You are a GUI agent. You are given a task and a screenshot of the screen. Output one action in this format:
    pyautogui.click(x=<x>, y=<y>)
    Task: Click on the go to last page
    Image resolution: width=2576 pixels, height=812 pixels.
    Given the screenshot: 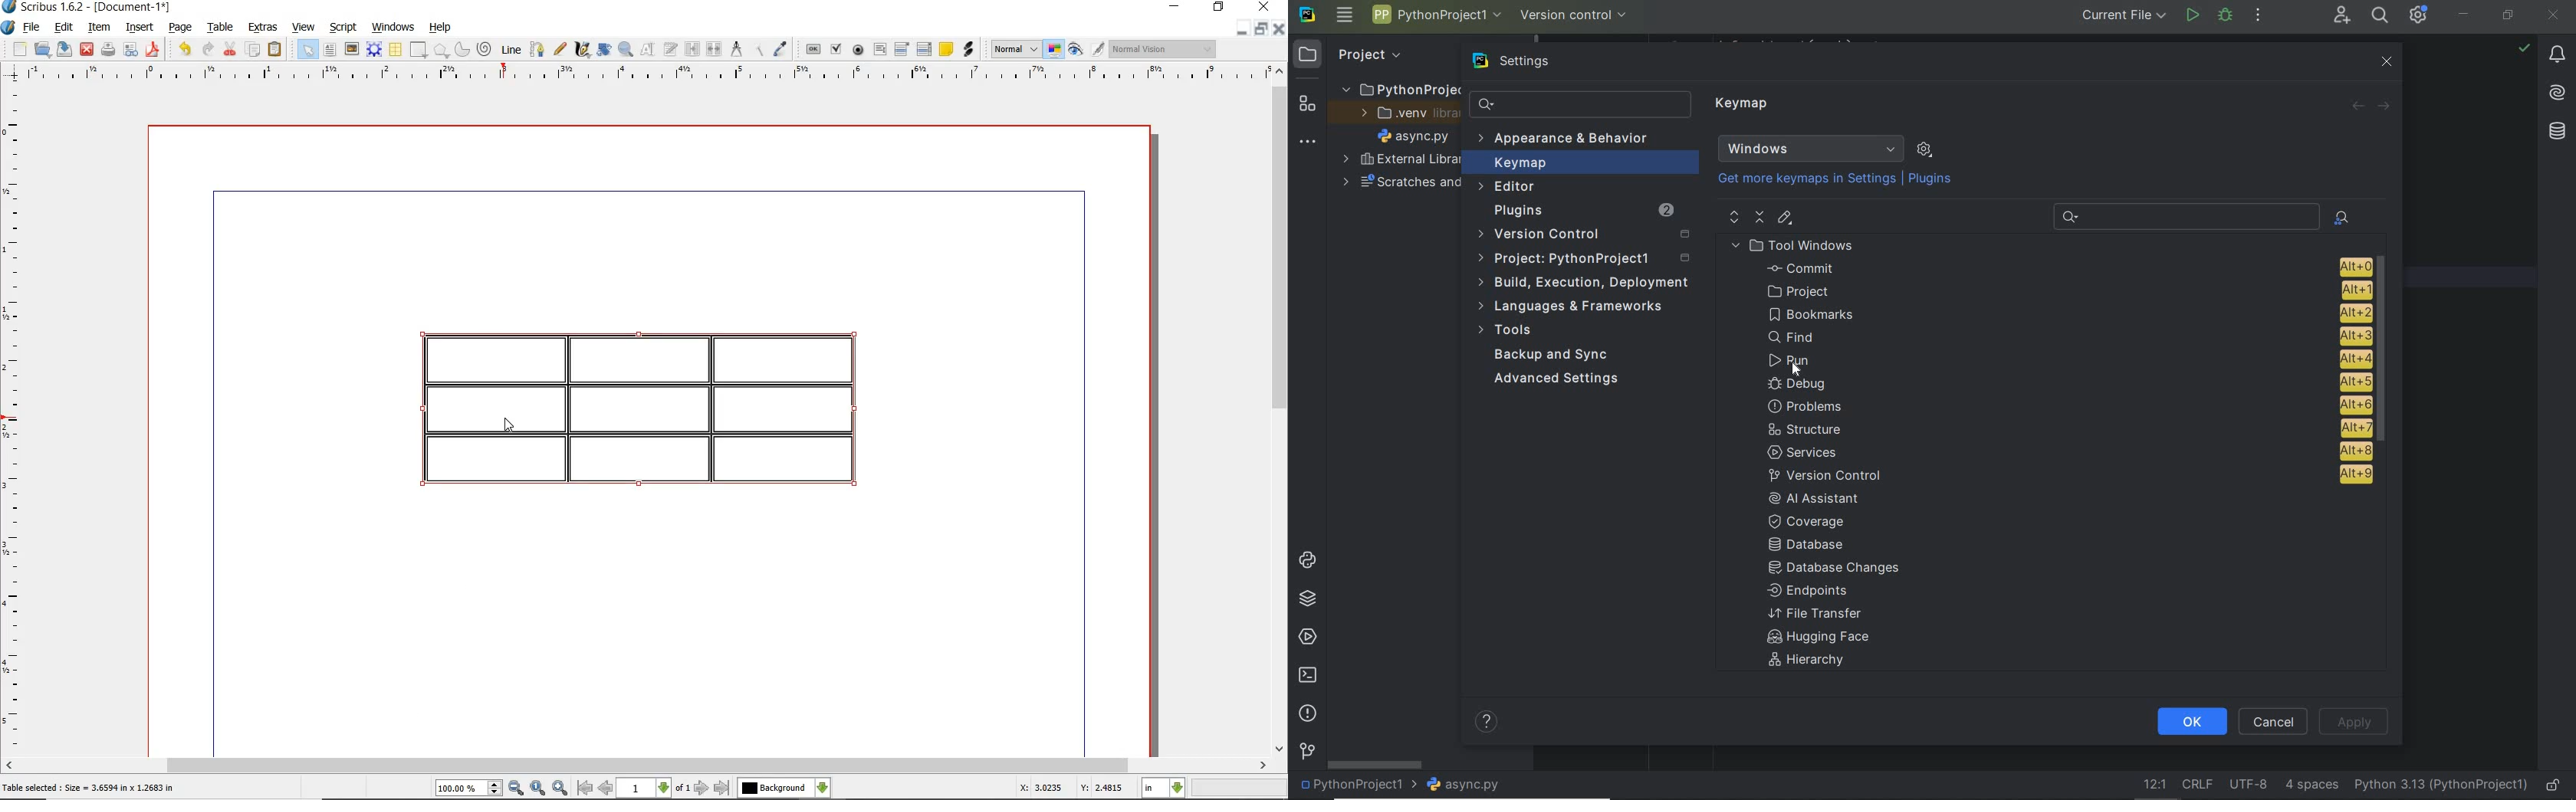 What is the action you would take?
    pyautogui.click(x=723, y=787)
    